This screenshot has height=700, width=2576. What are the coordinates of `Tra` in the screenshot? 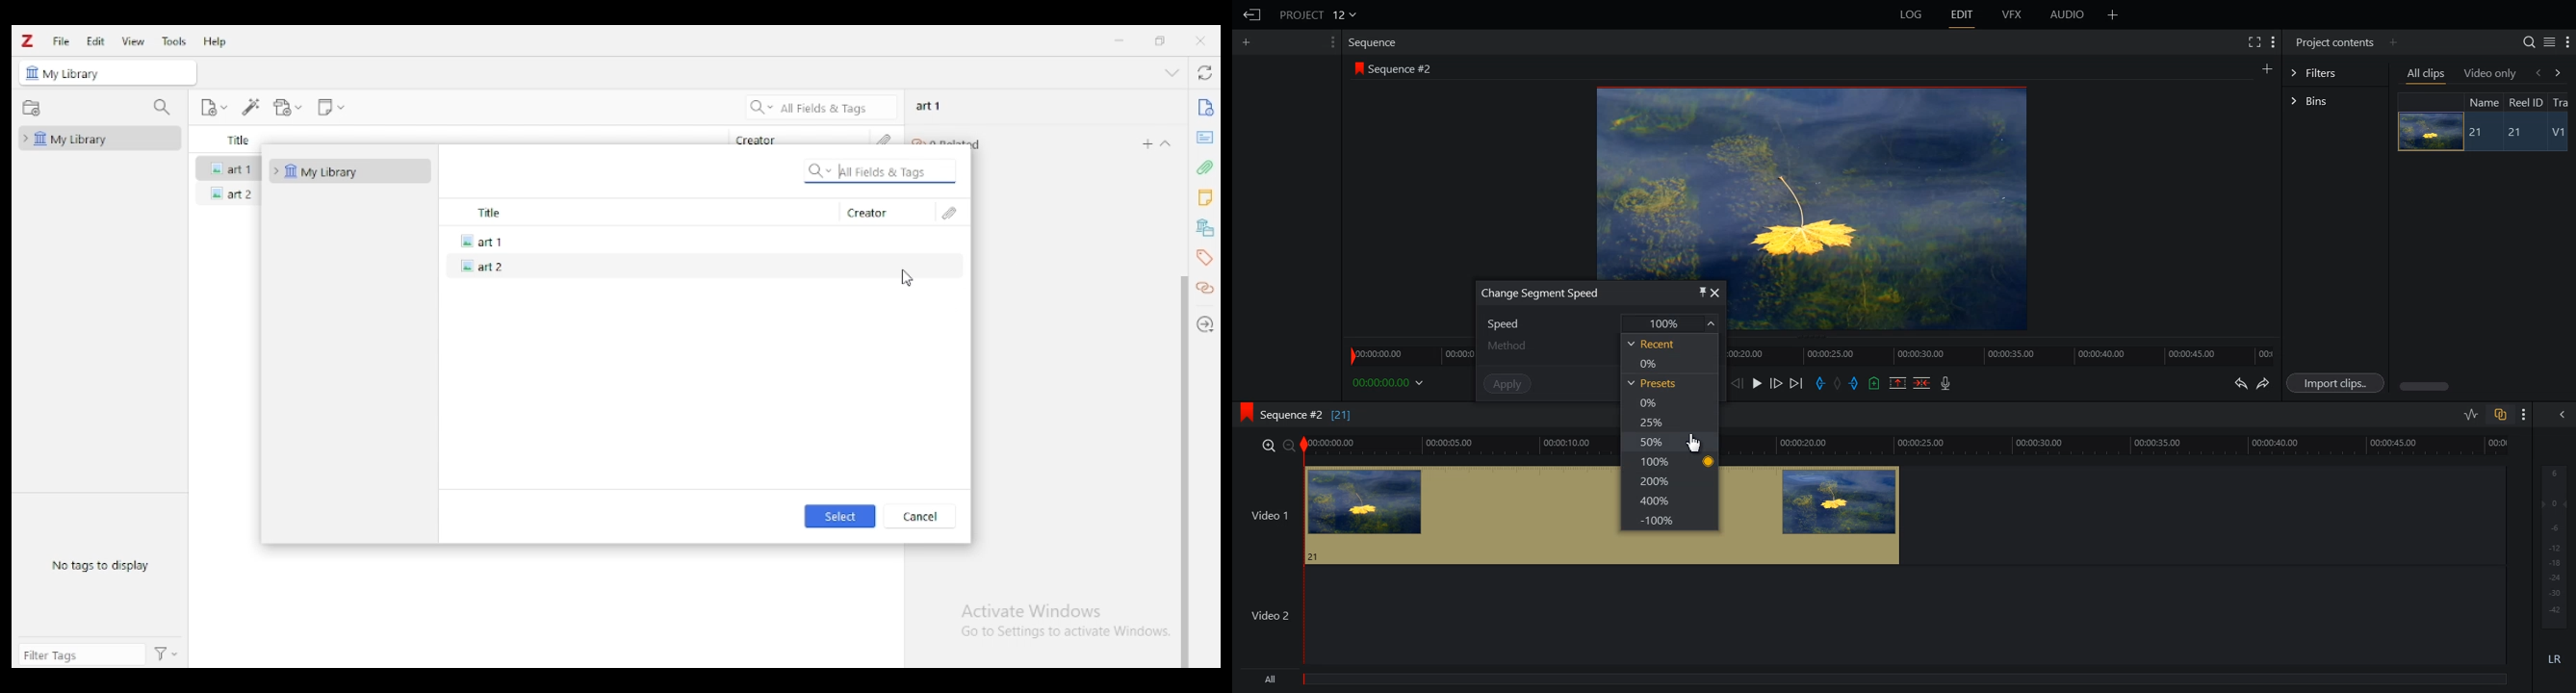 It's located at (2562, 102).